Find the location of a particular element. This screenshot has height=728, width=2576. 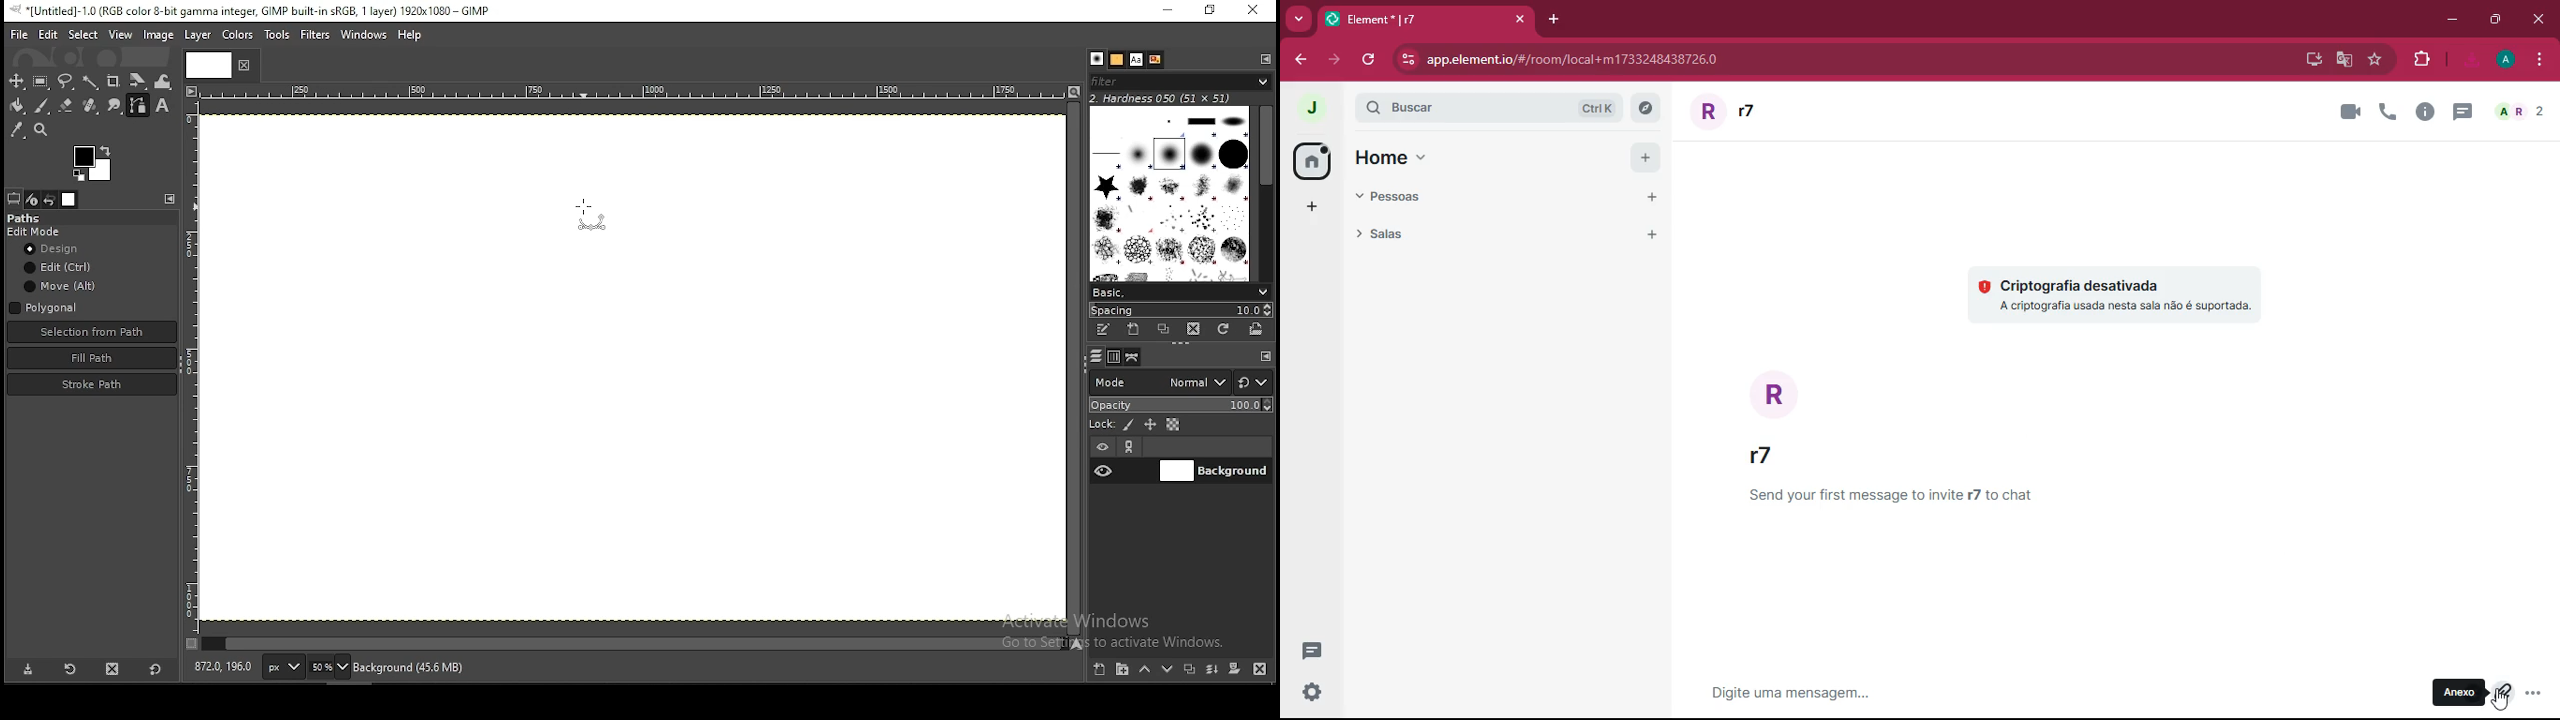

delete this brush is located at coordinates (1194, 329).